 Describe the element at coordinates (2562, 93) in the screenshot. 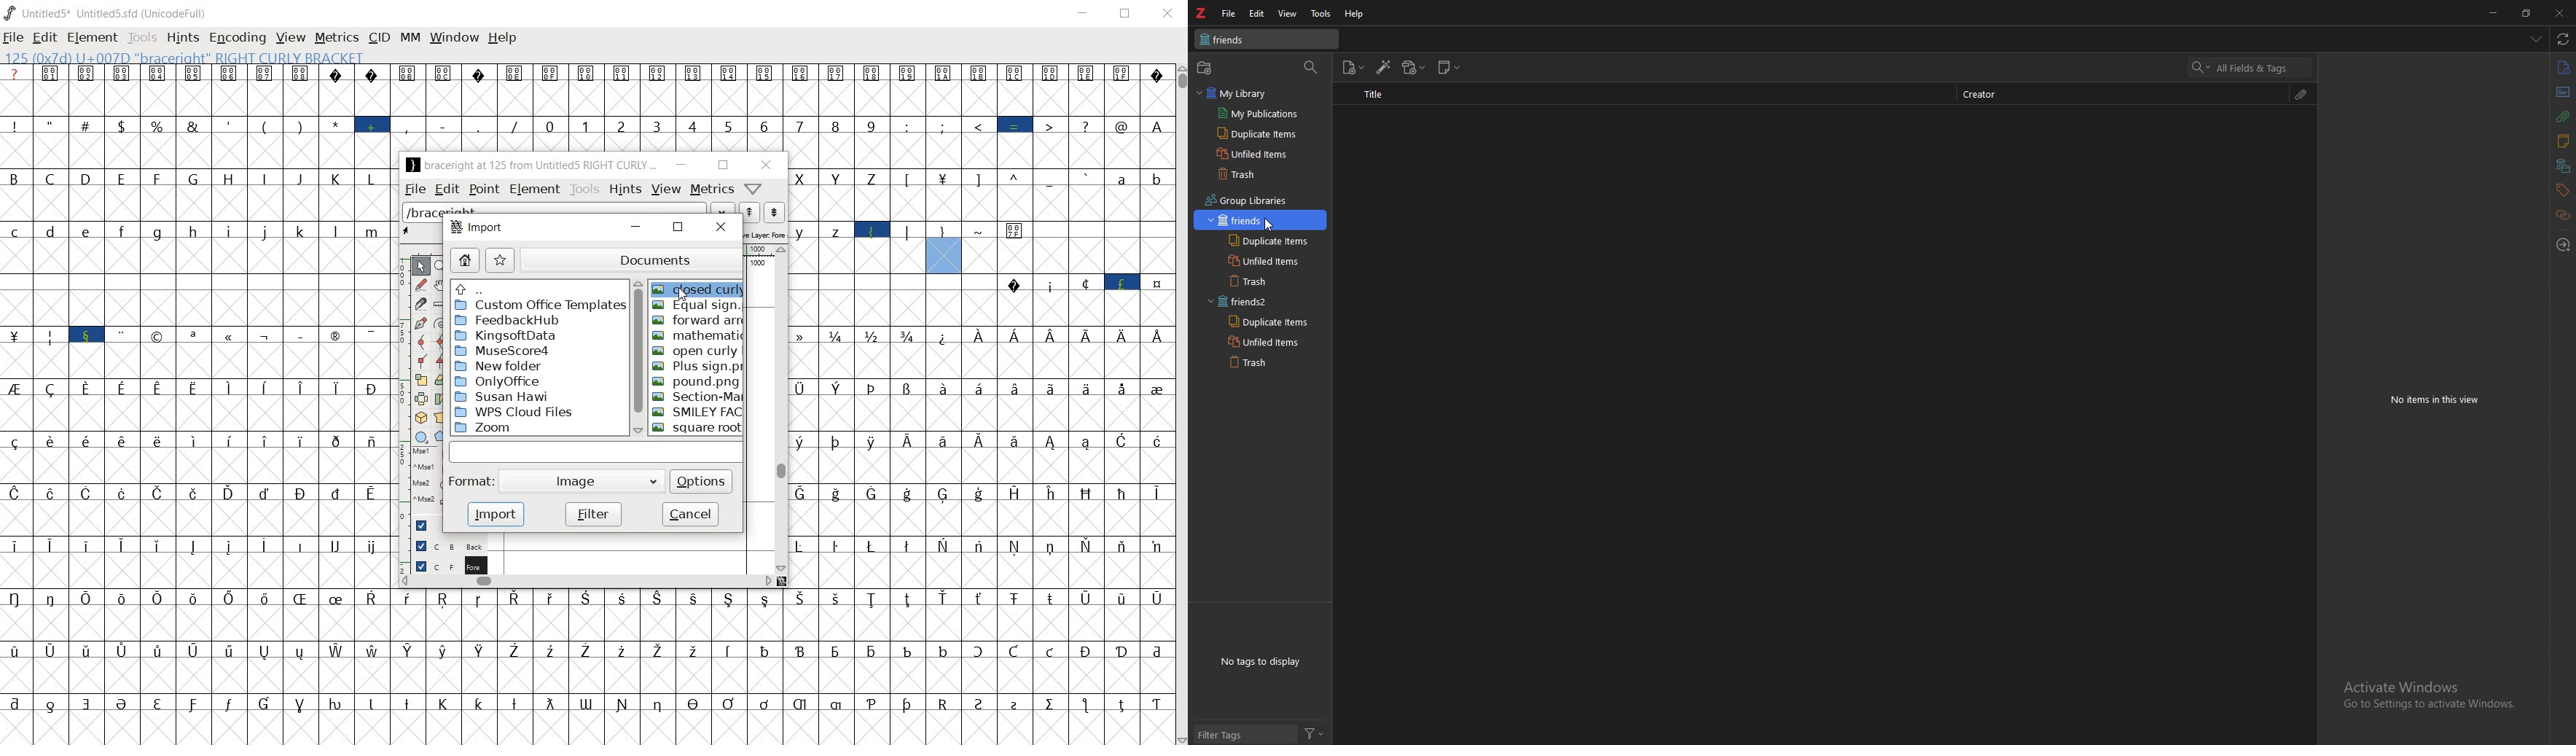

I see `abstract` at that location.